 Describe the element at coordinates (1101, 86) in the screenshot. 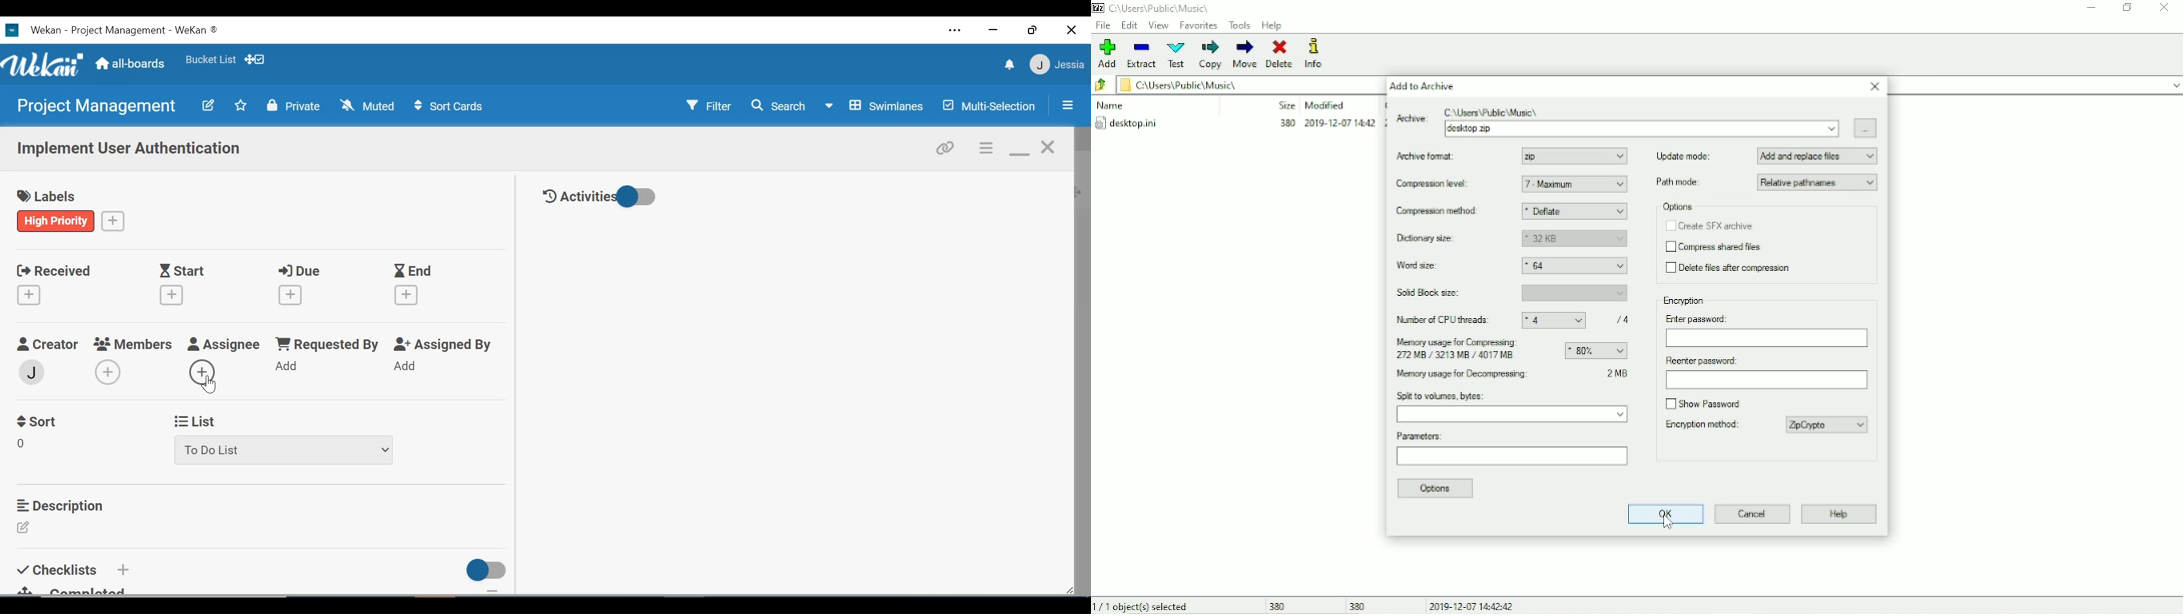

I see `Back` at that location.